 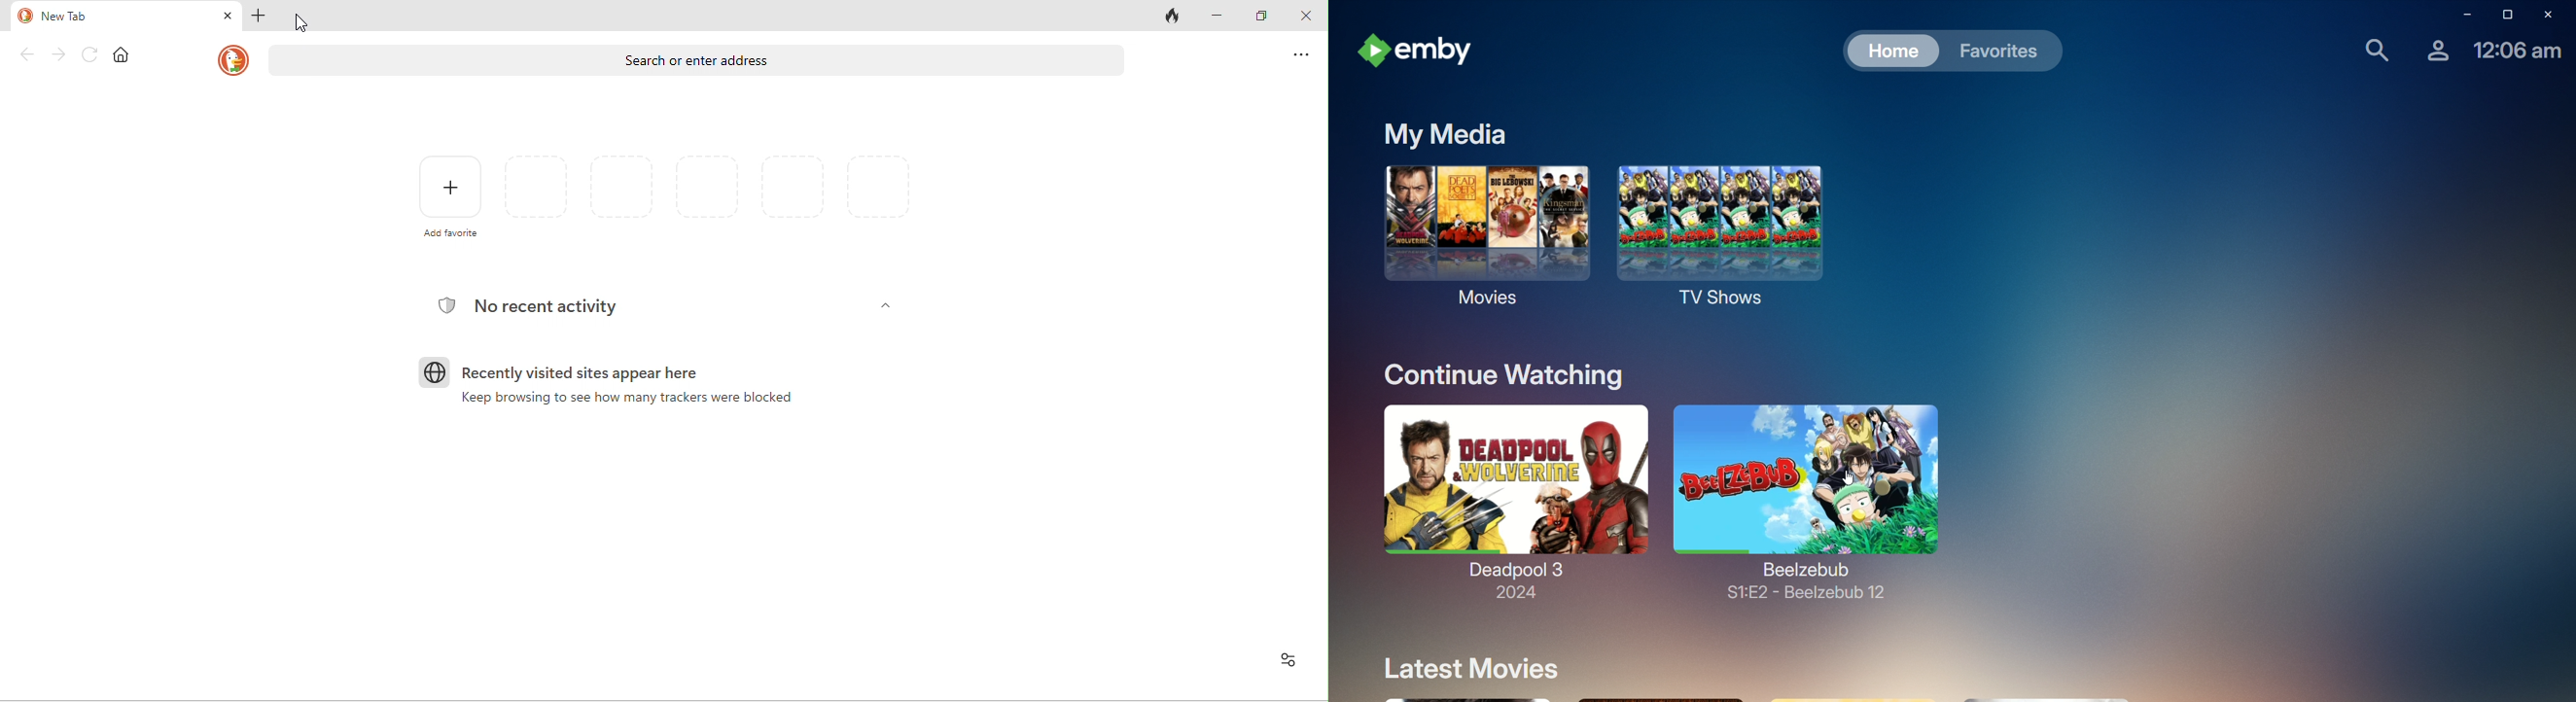 What do you see at coordinates (2523, 51) in the screenshot?
I see `Time` at bounding box center [2523, 51].